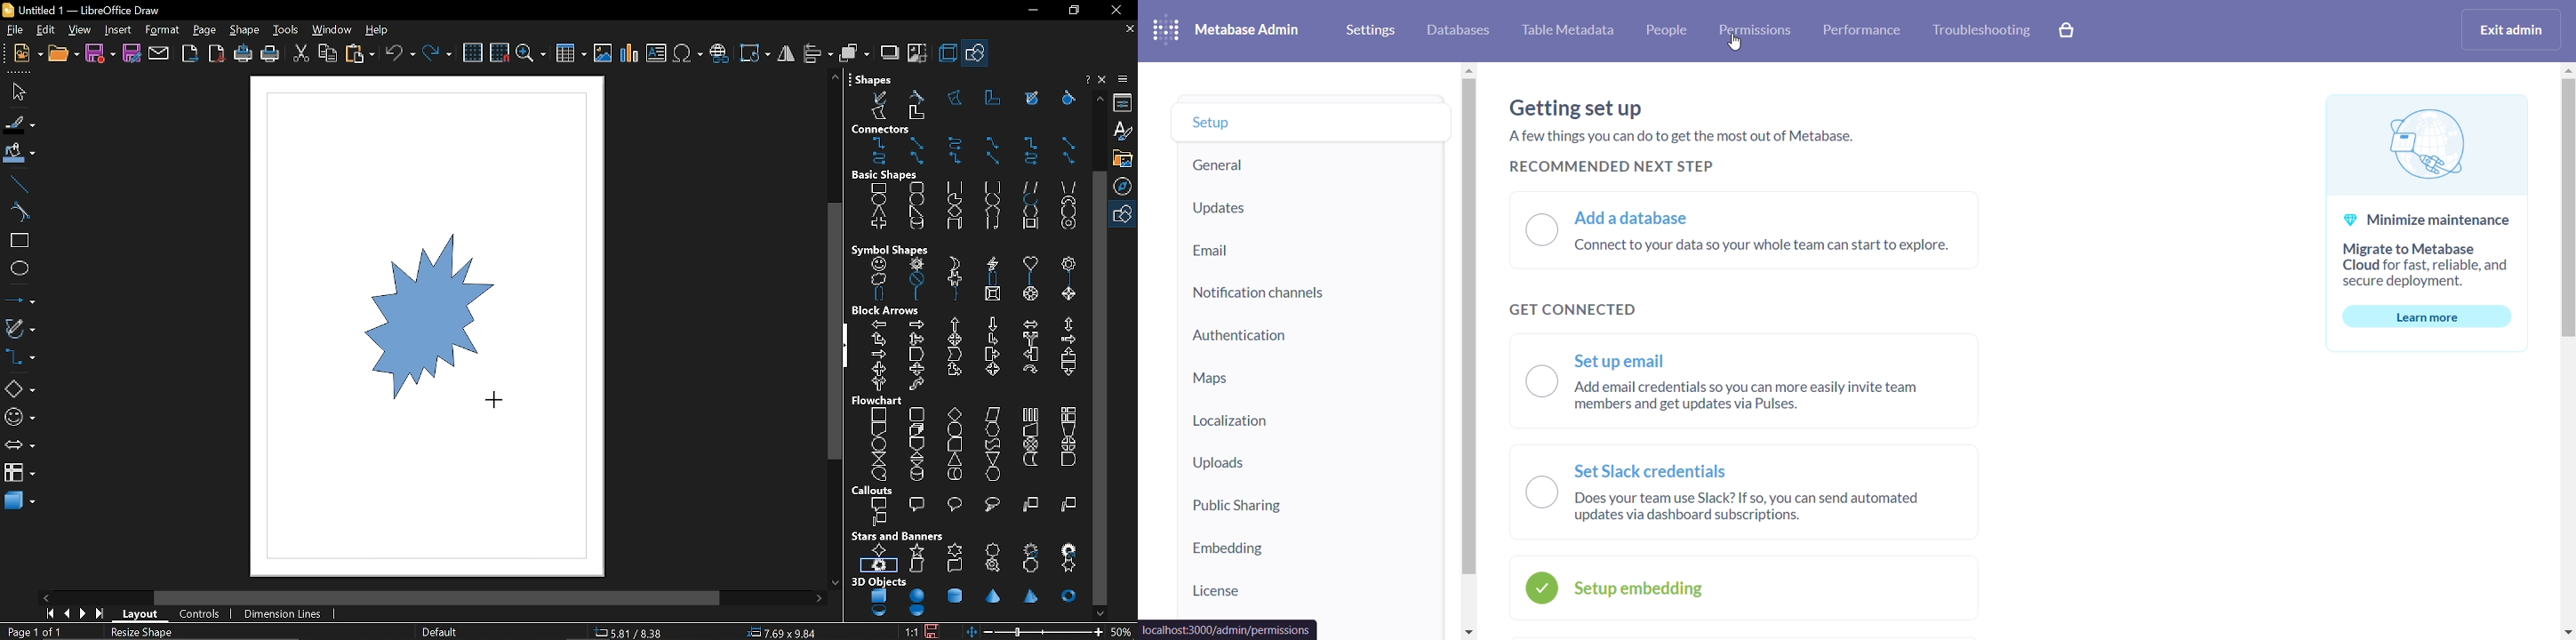  I want to click on table metadata, so click(1567, 30).